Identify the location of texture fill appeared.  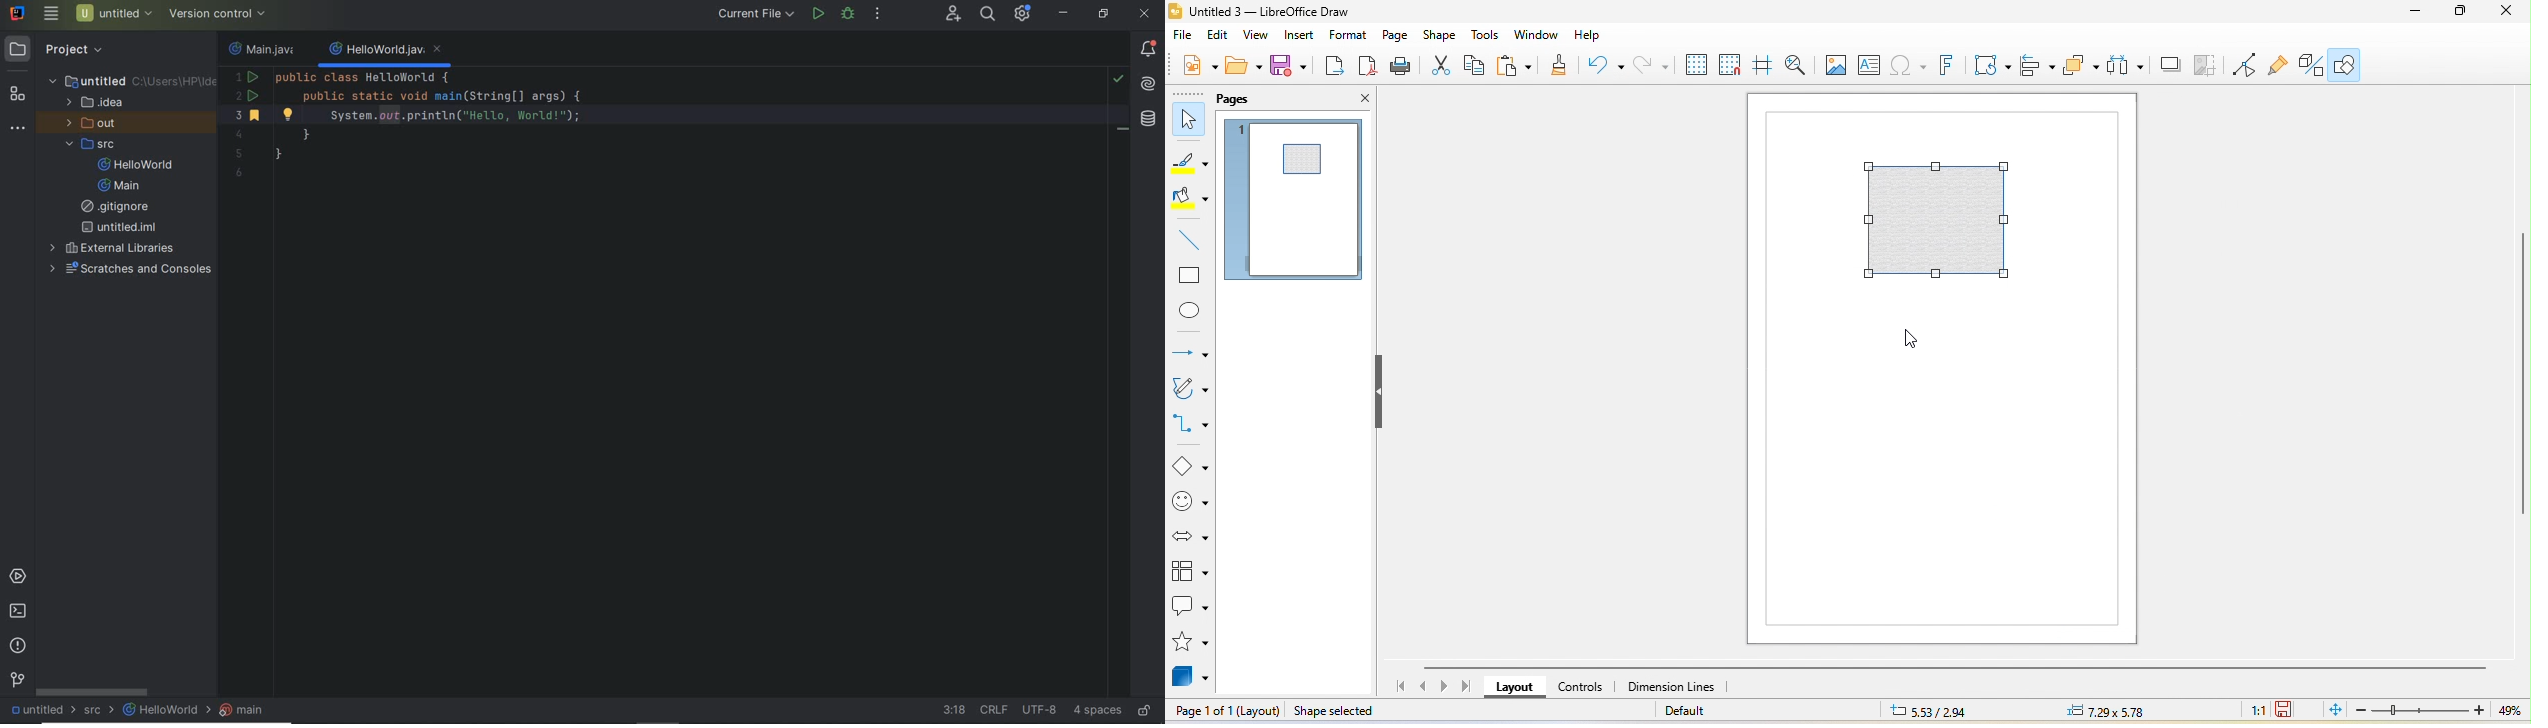
(1302, 159).